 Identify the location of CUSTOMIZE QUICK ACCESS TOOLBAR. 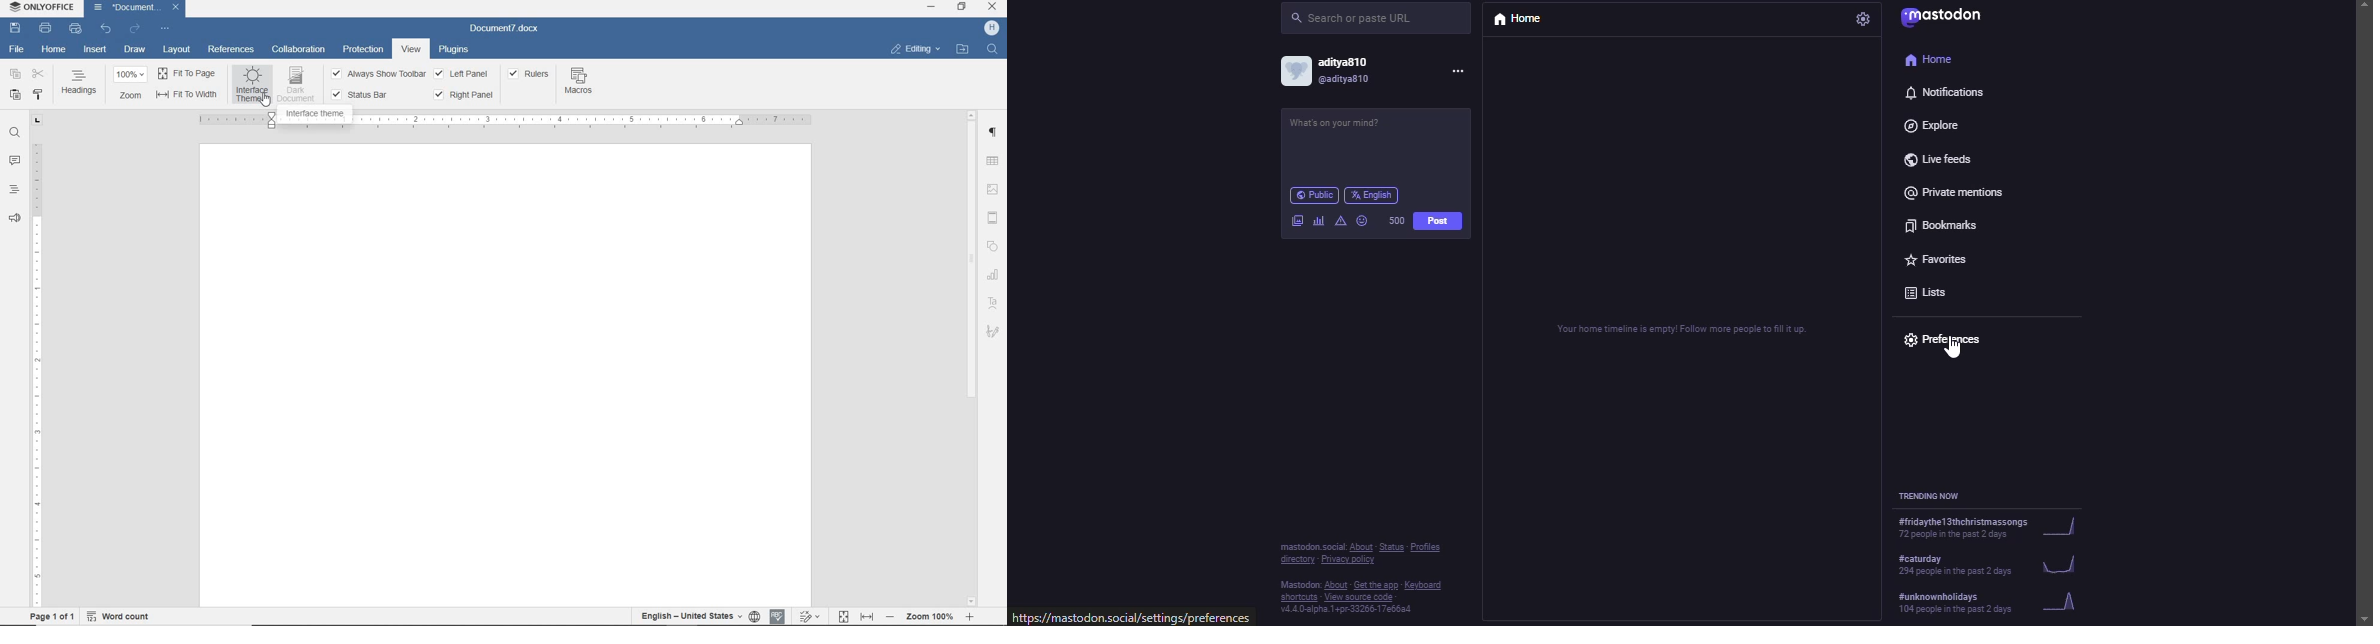
(166, 29).